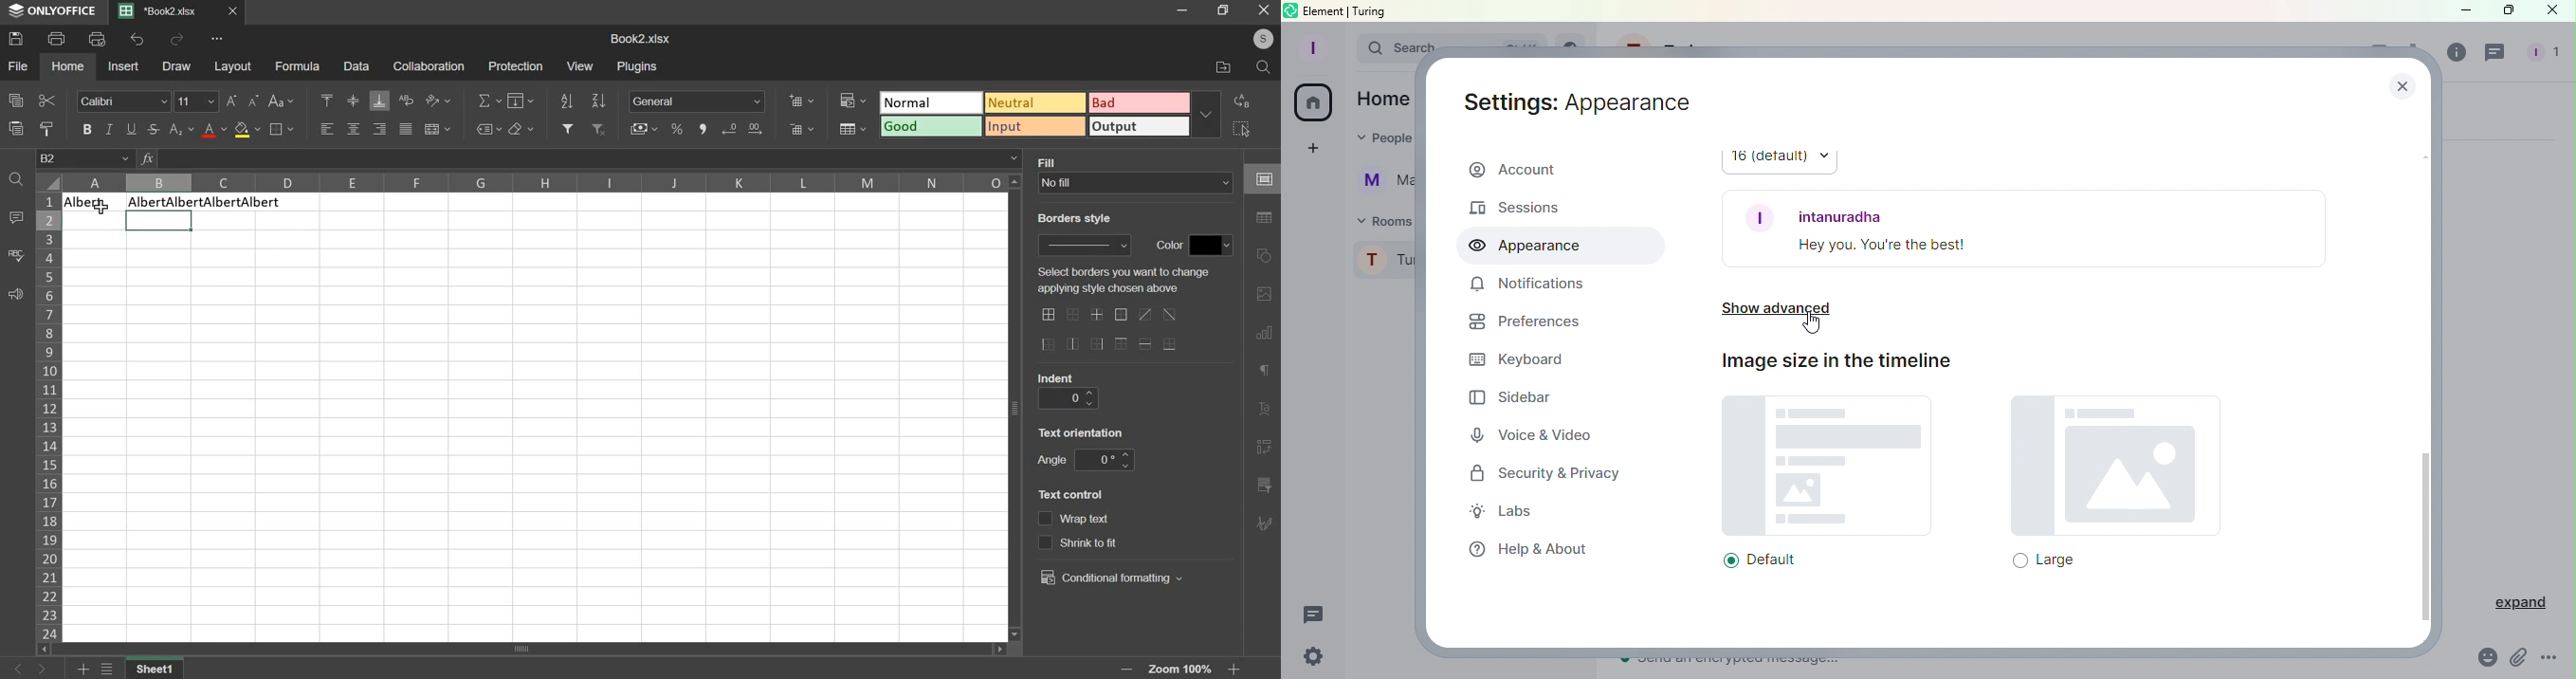  Describe the element at coordinates (598, 101) in the screenshot. I see `sort descending` at that location.